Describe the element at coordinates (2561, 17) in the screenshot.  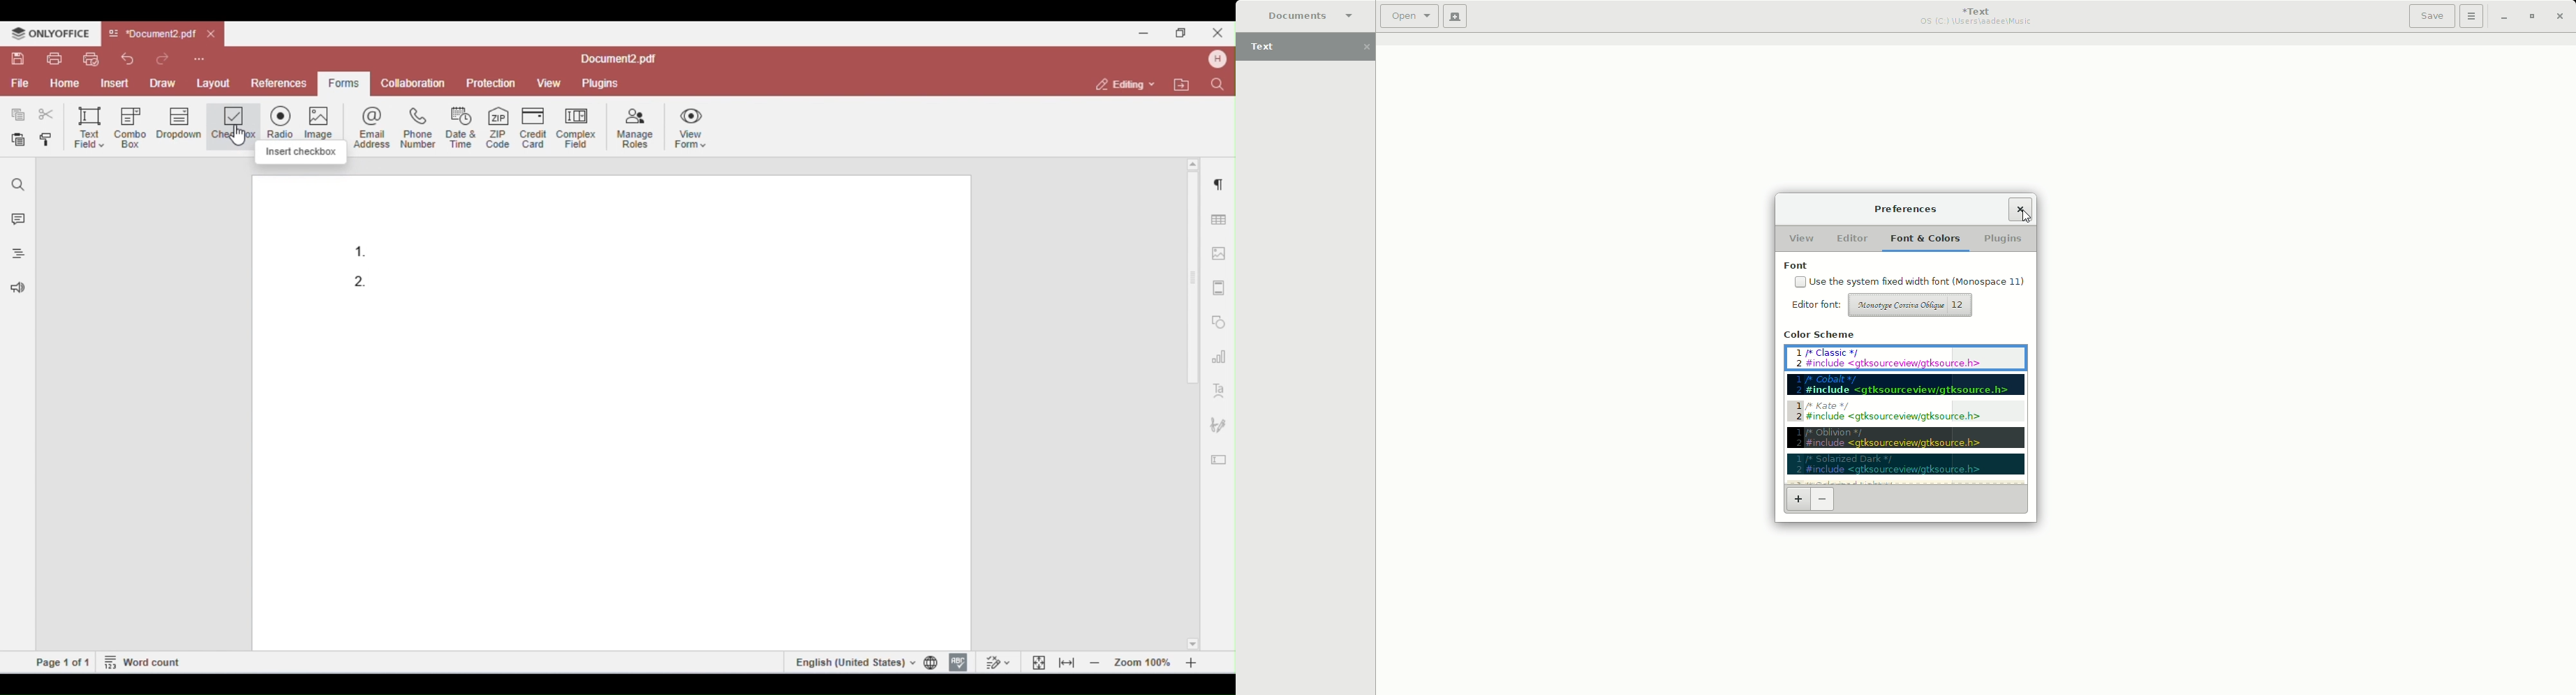
I see `Close` at that location.